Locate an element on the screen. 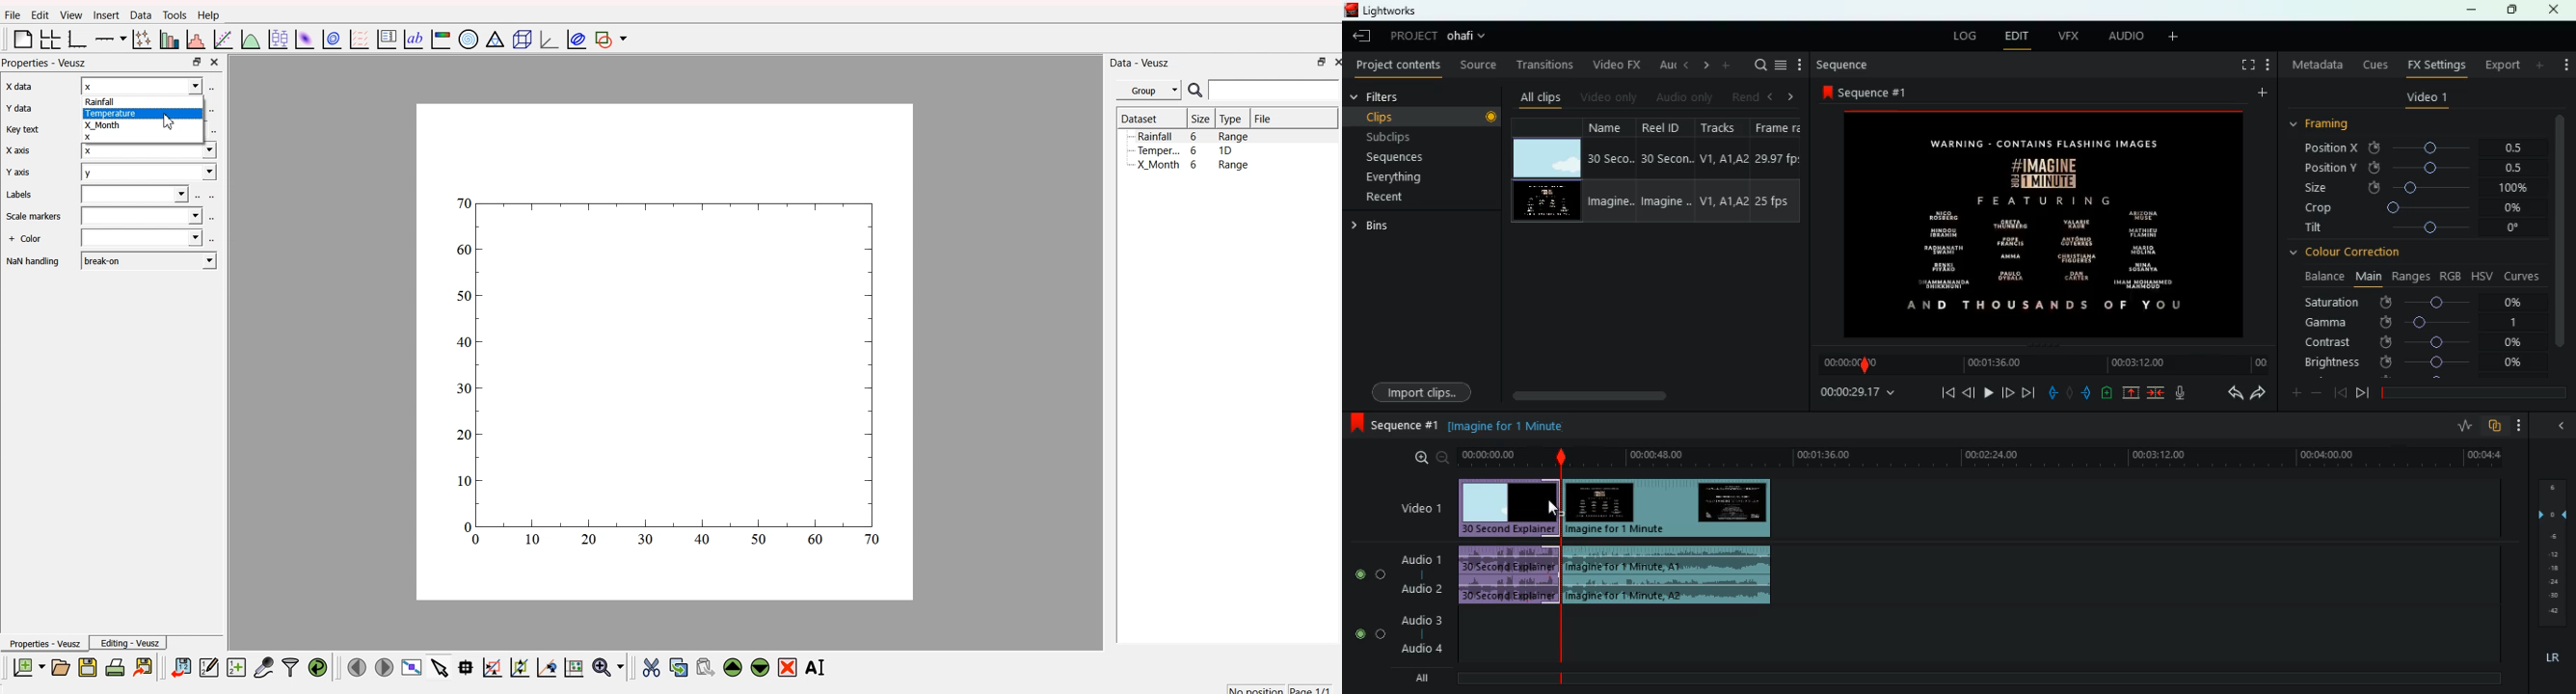 This screenshot has height=700, width=2576. X axis is located at coordinates (20, 151).